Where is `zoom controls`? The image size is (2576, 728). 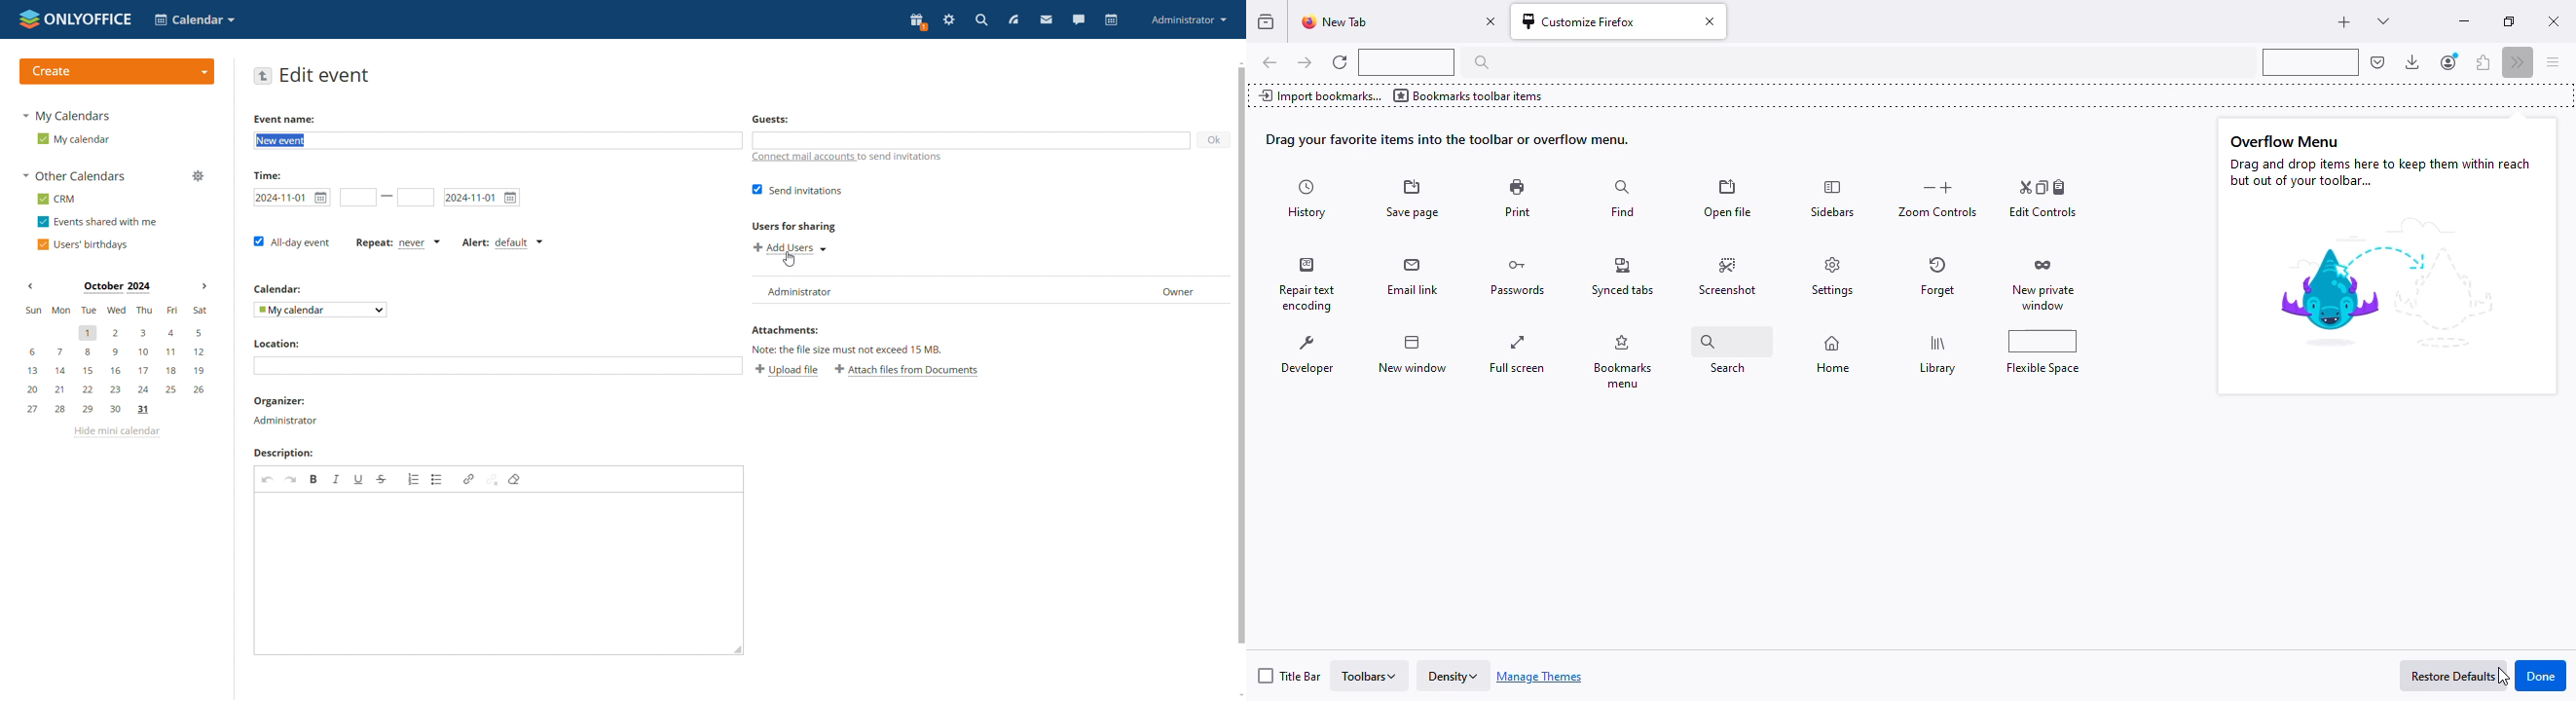
zoom controls is located at coordinates (1936, 200).